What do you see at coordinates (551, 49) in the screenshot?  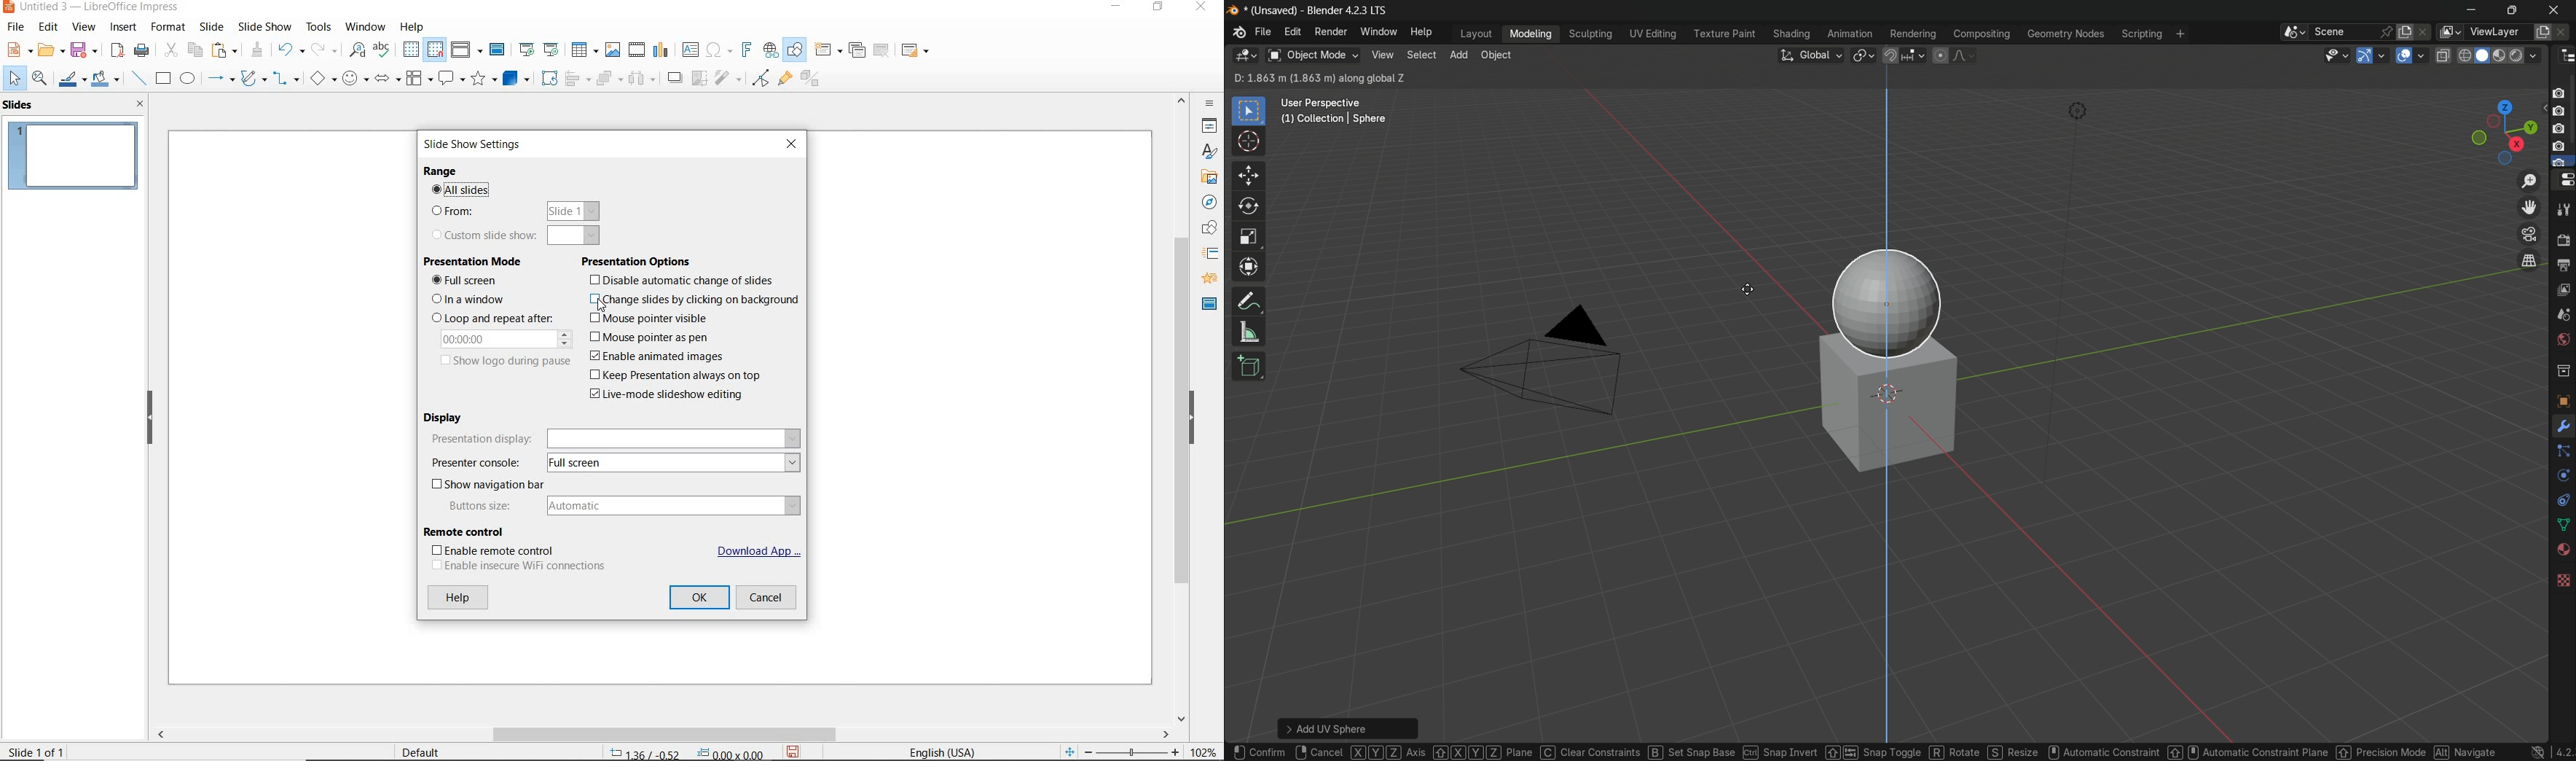 I see `START FROM CURRENT SLIDE` at bounding box center [551, 49].